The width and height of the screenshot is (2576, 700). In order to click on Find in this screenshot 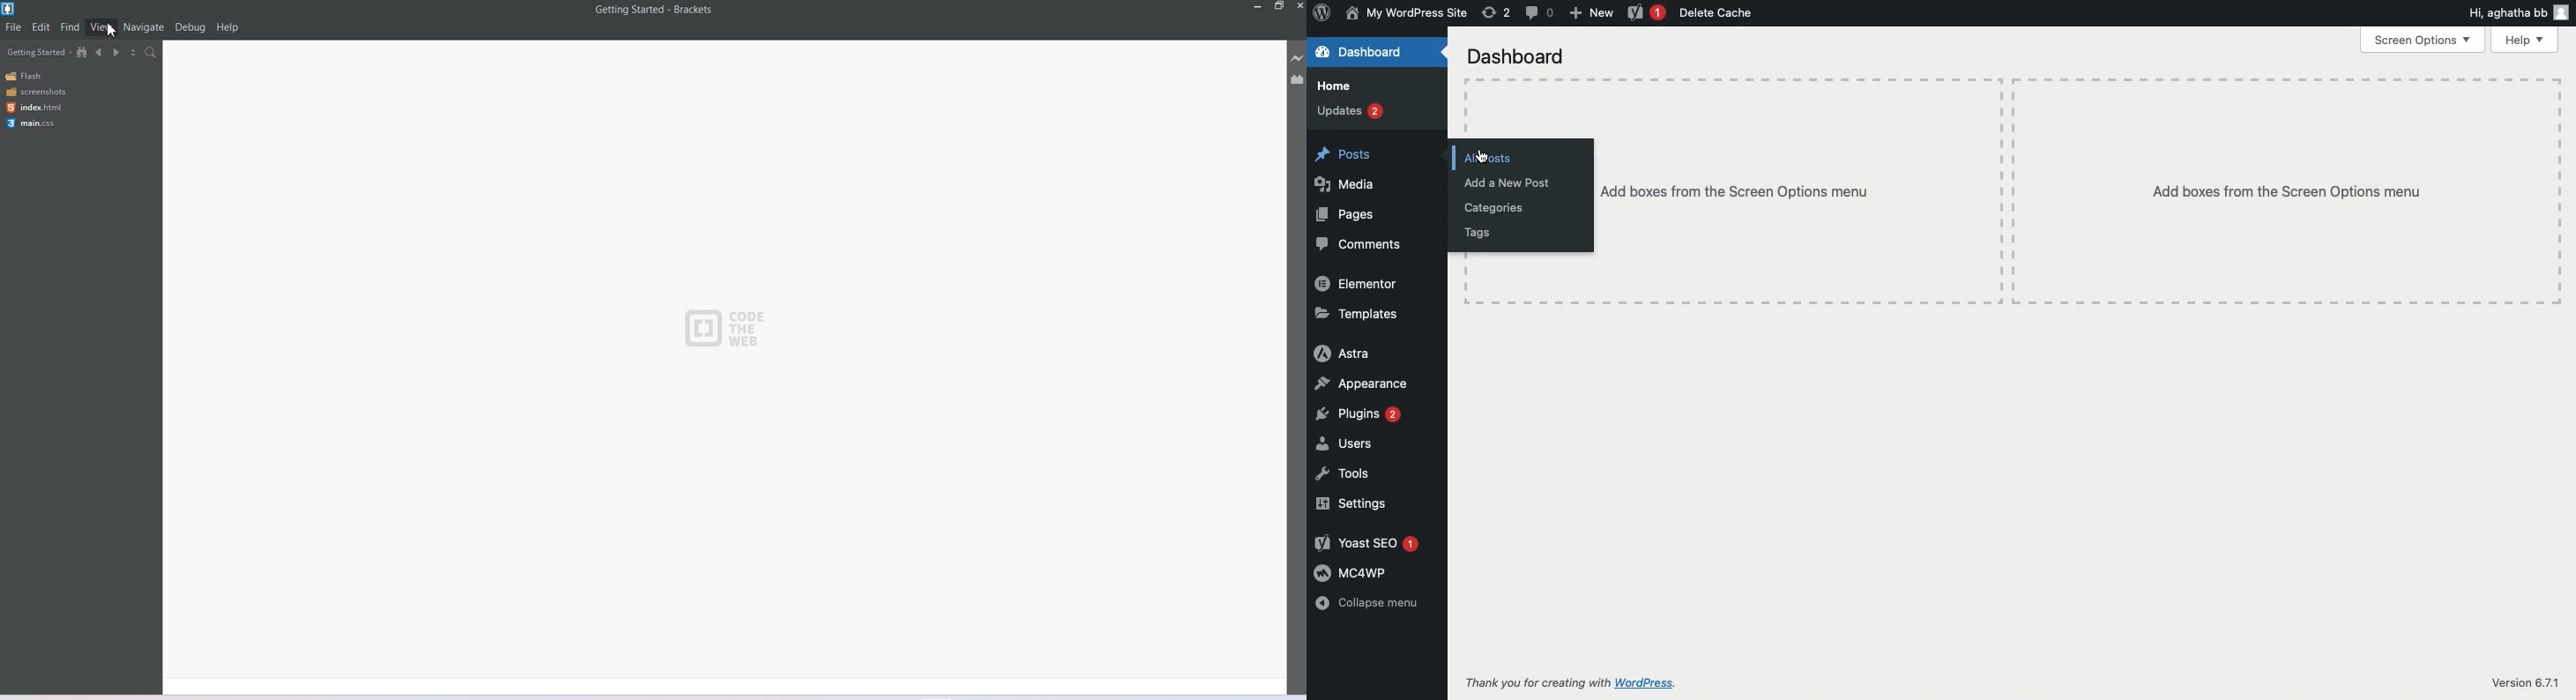, I will do `click(71, 26)`.